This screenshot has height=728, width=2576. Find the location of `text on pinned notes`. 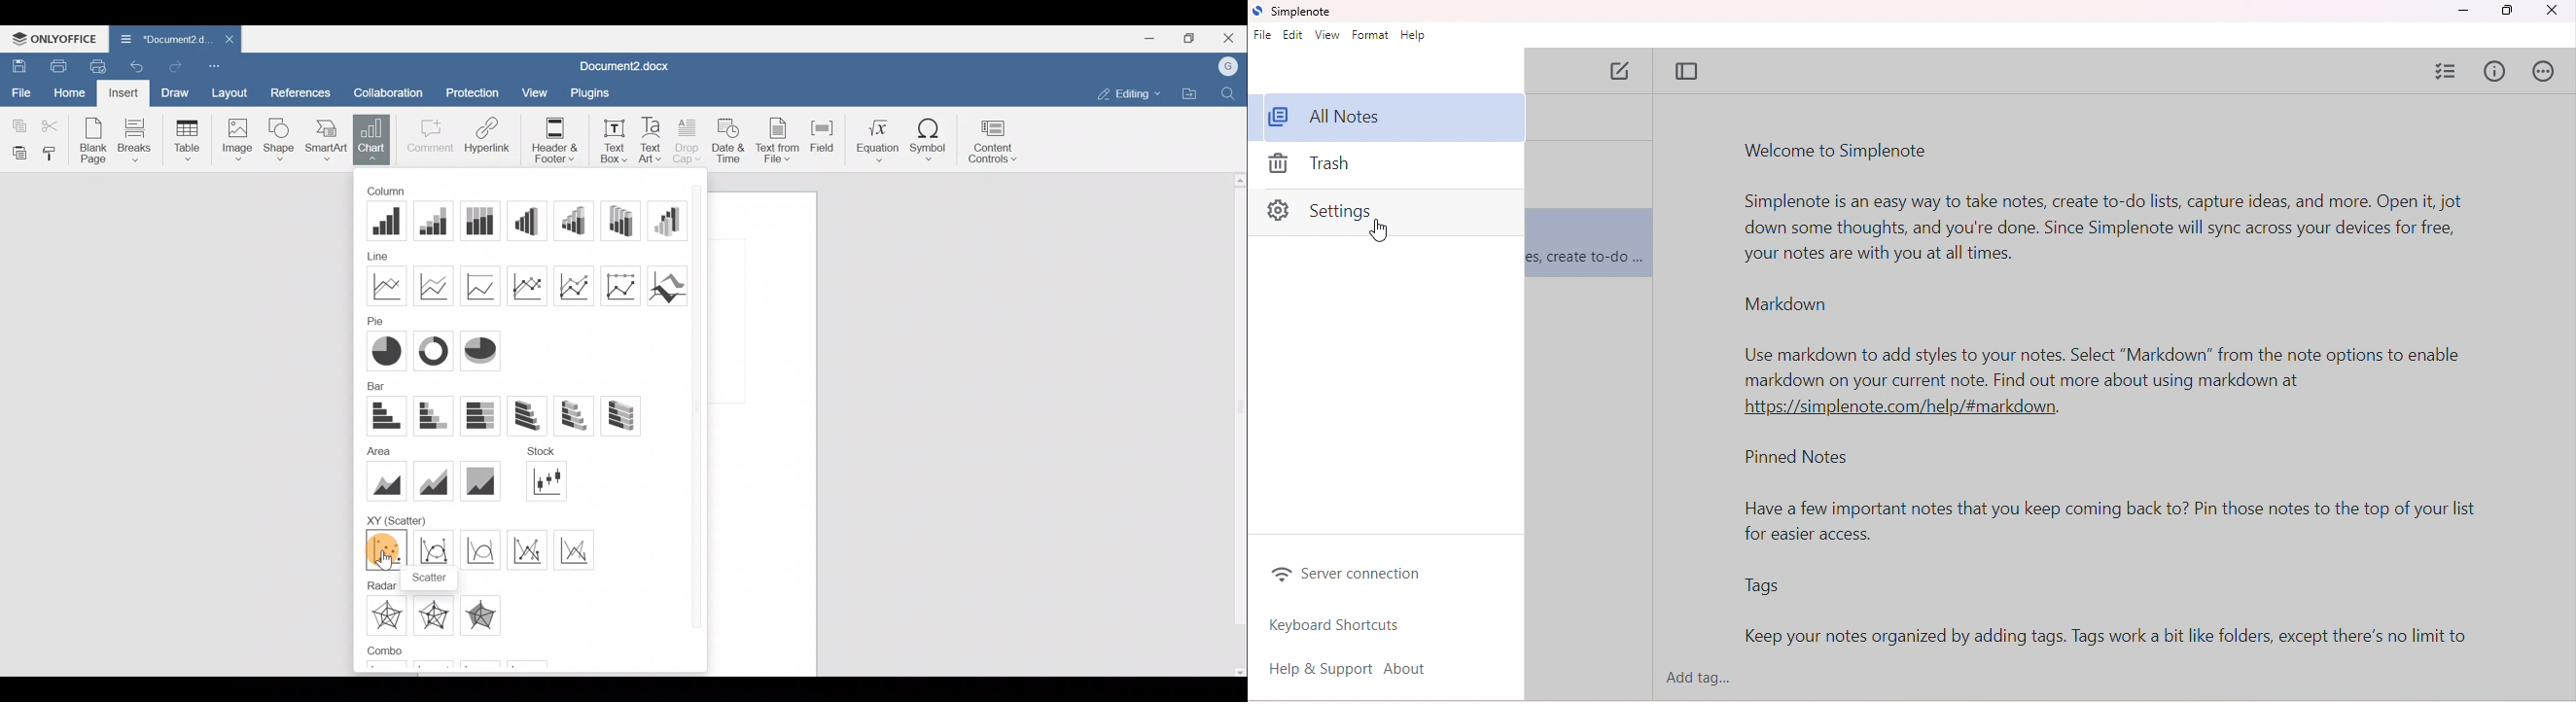

text on pinned notes is located at coordinates (2121, 523).